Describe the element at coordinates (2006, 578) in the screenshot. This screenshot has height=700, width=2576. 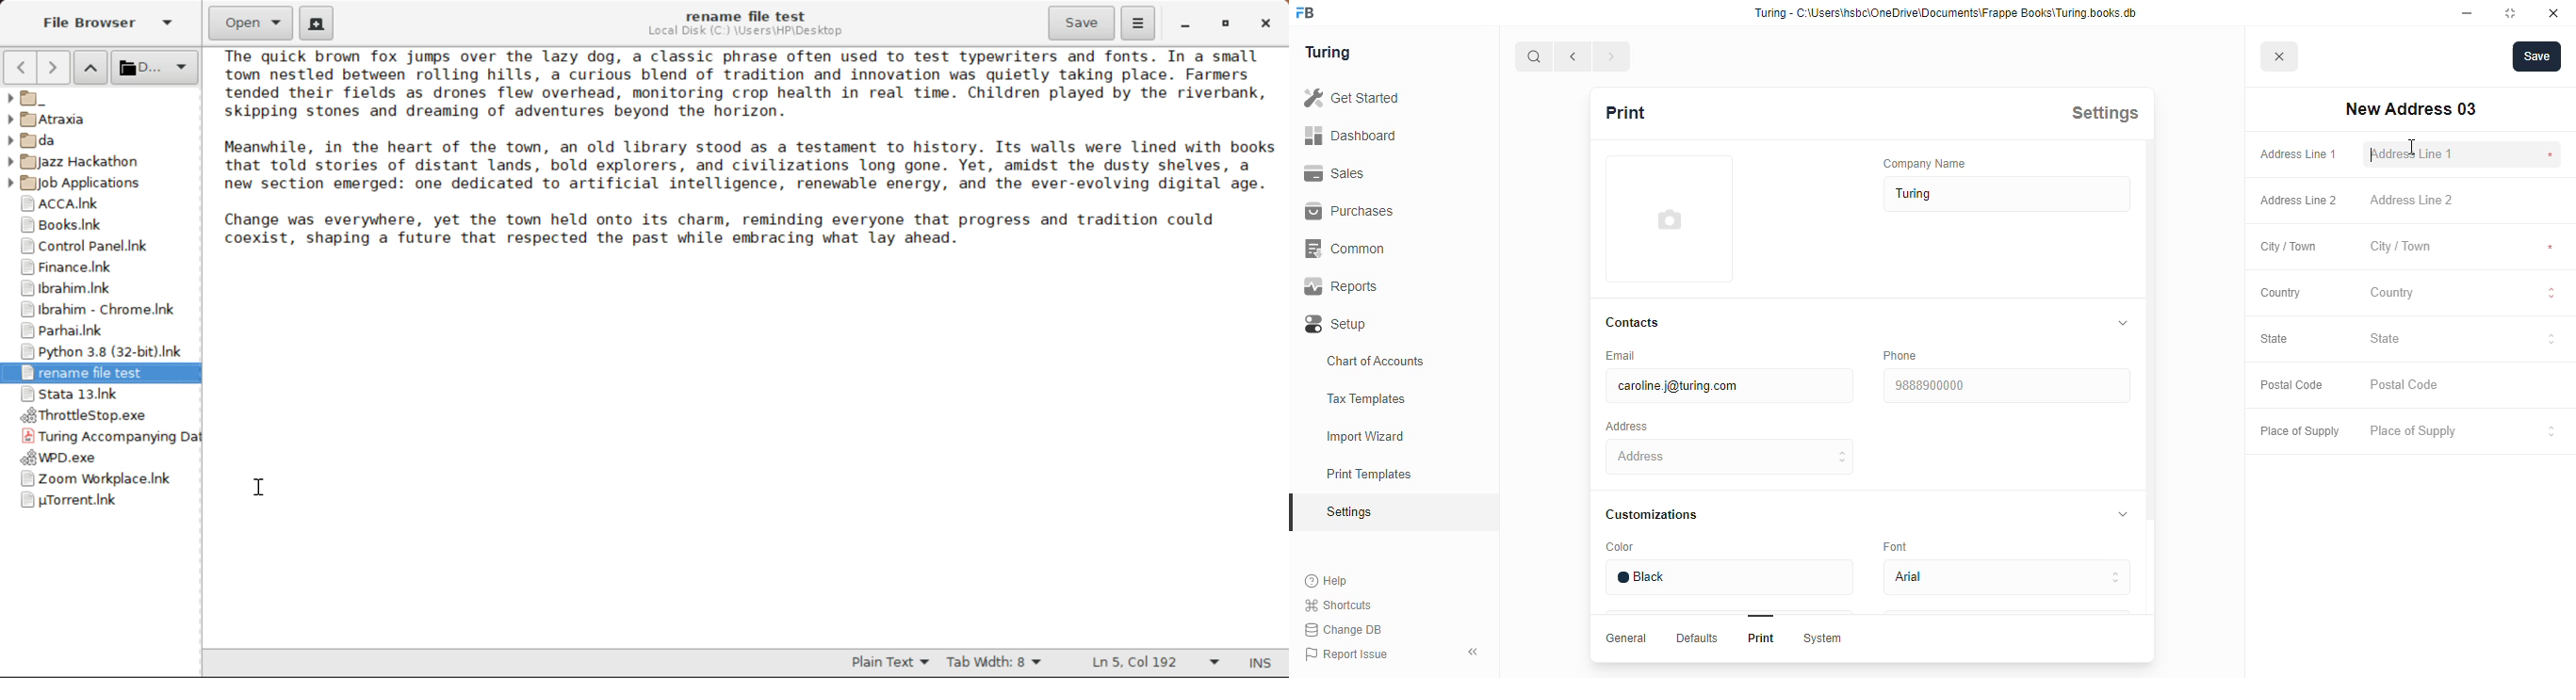
I see `arial` at that location.